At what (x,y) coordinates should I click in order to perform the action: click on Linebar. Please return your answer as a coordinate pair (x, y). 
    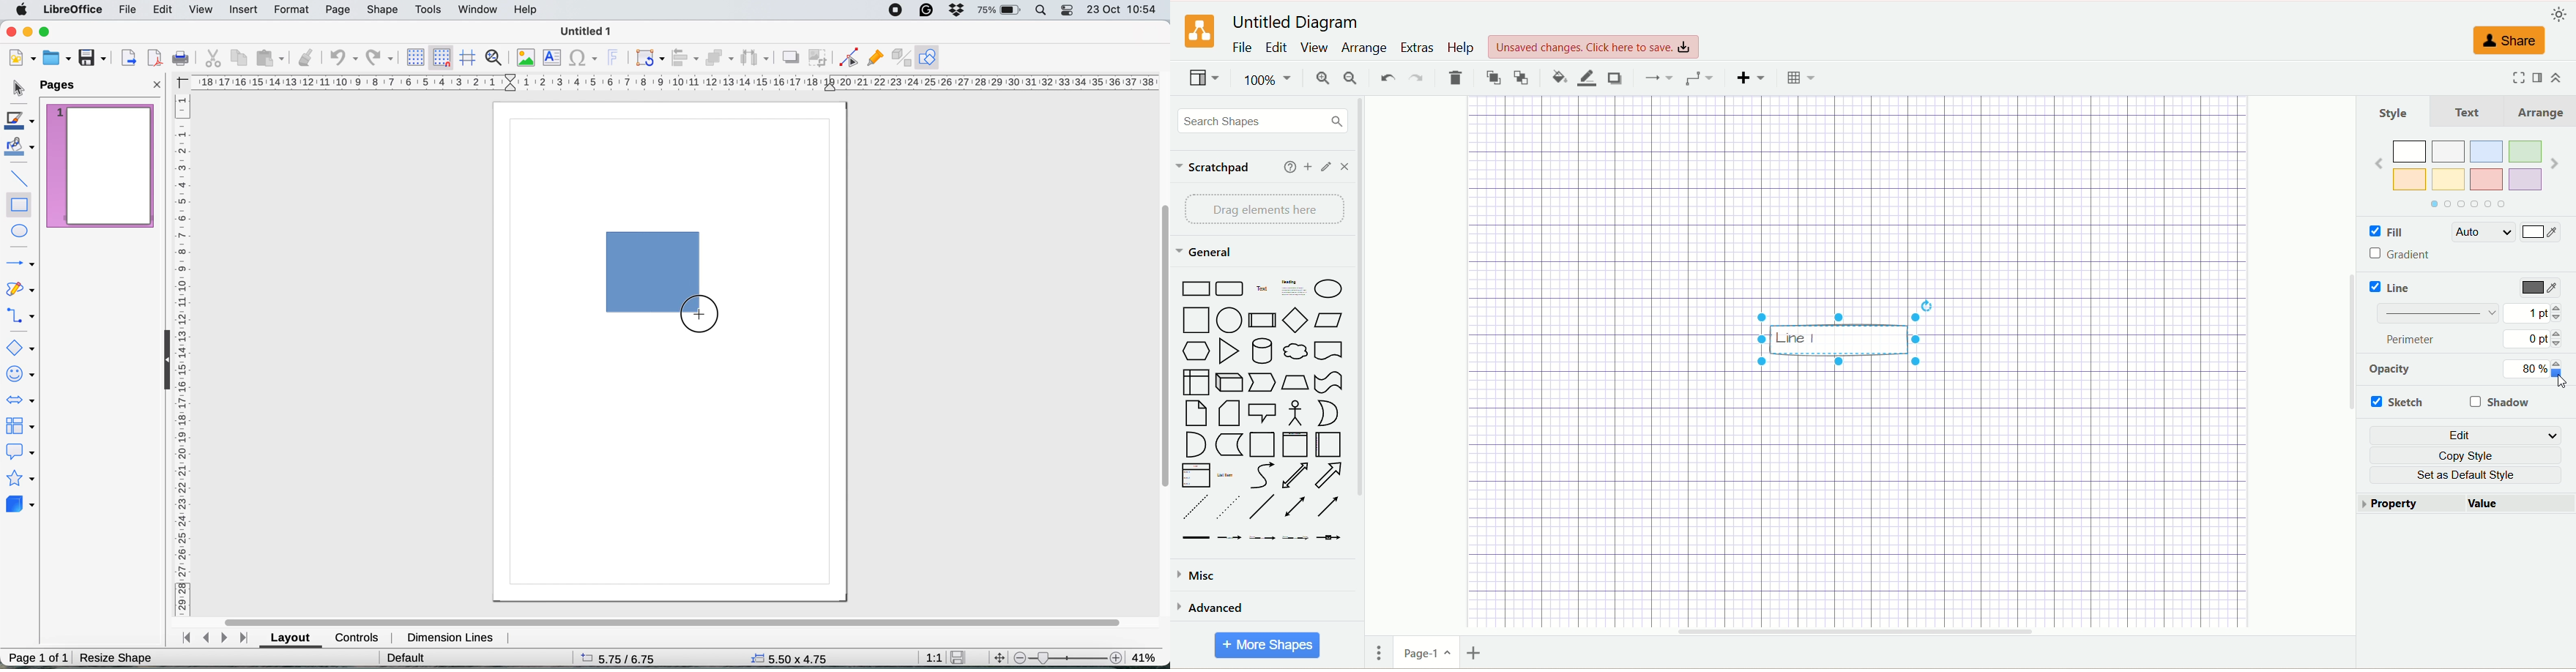
    Looking at the image, I should click on (2441, 314).